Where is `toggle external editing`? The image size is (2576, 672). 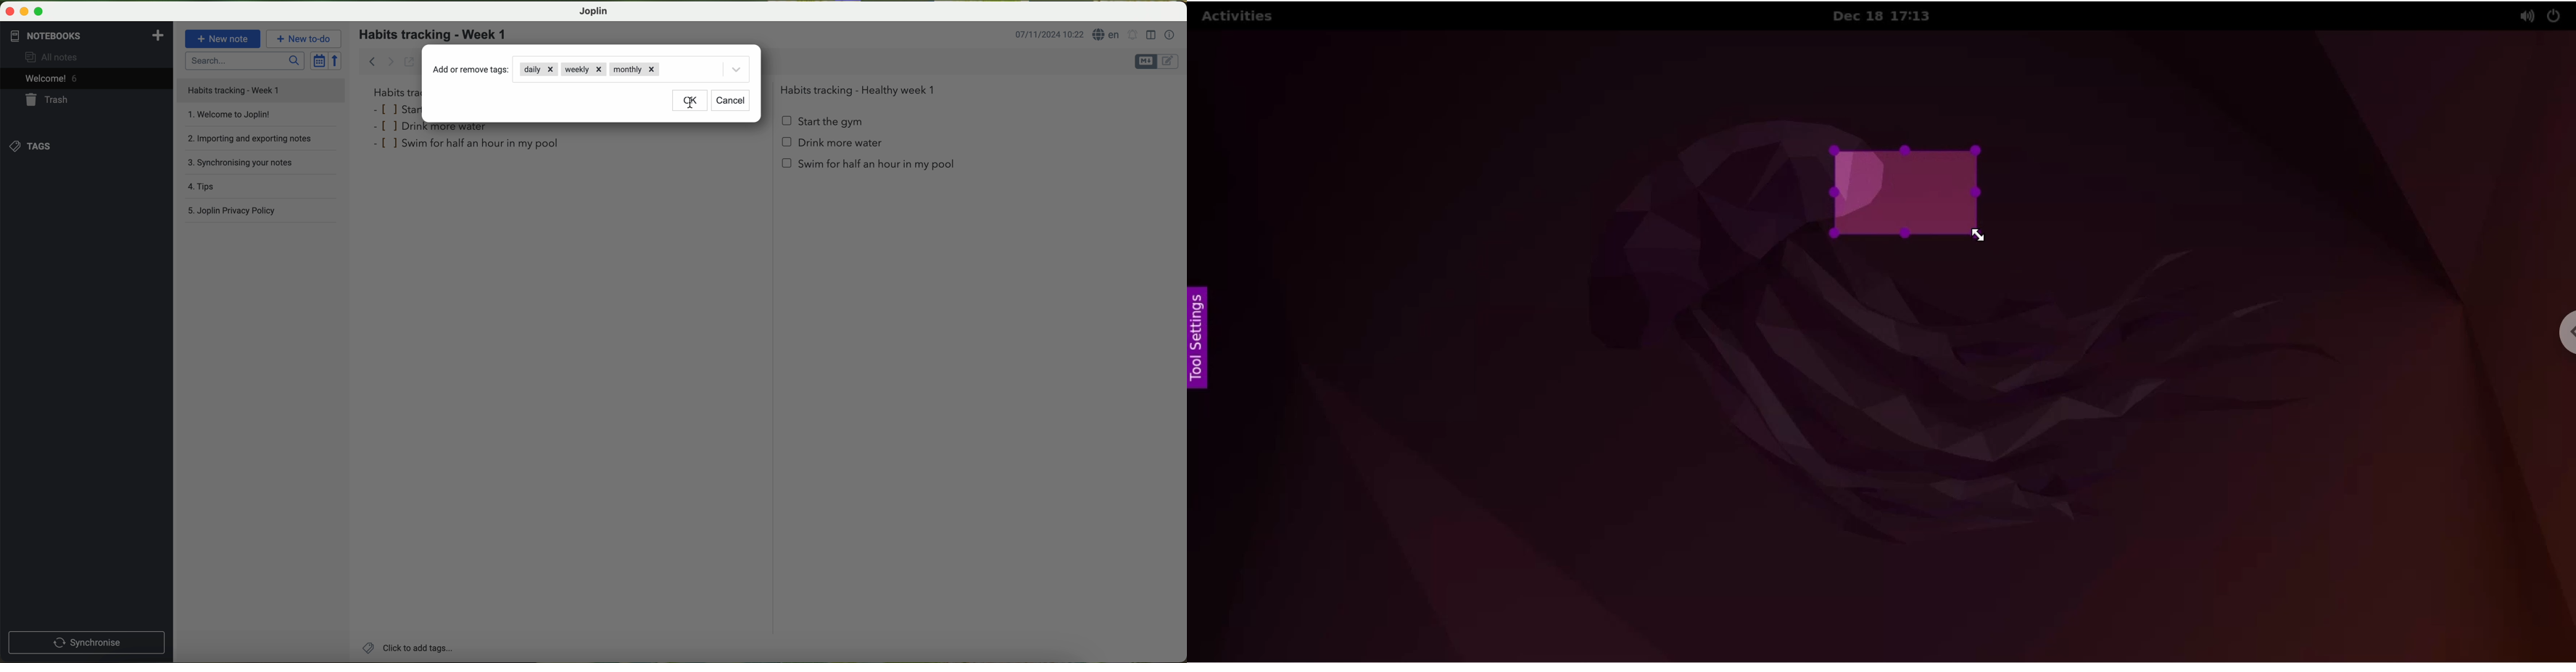
toggle external editing is located at coordinates (409, 61).